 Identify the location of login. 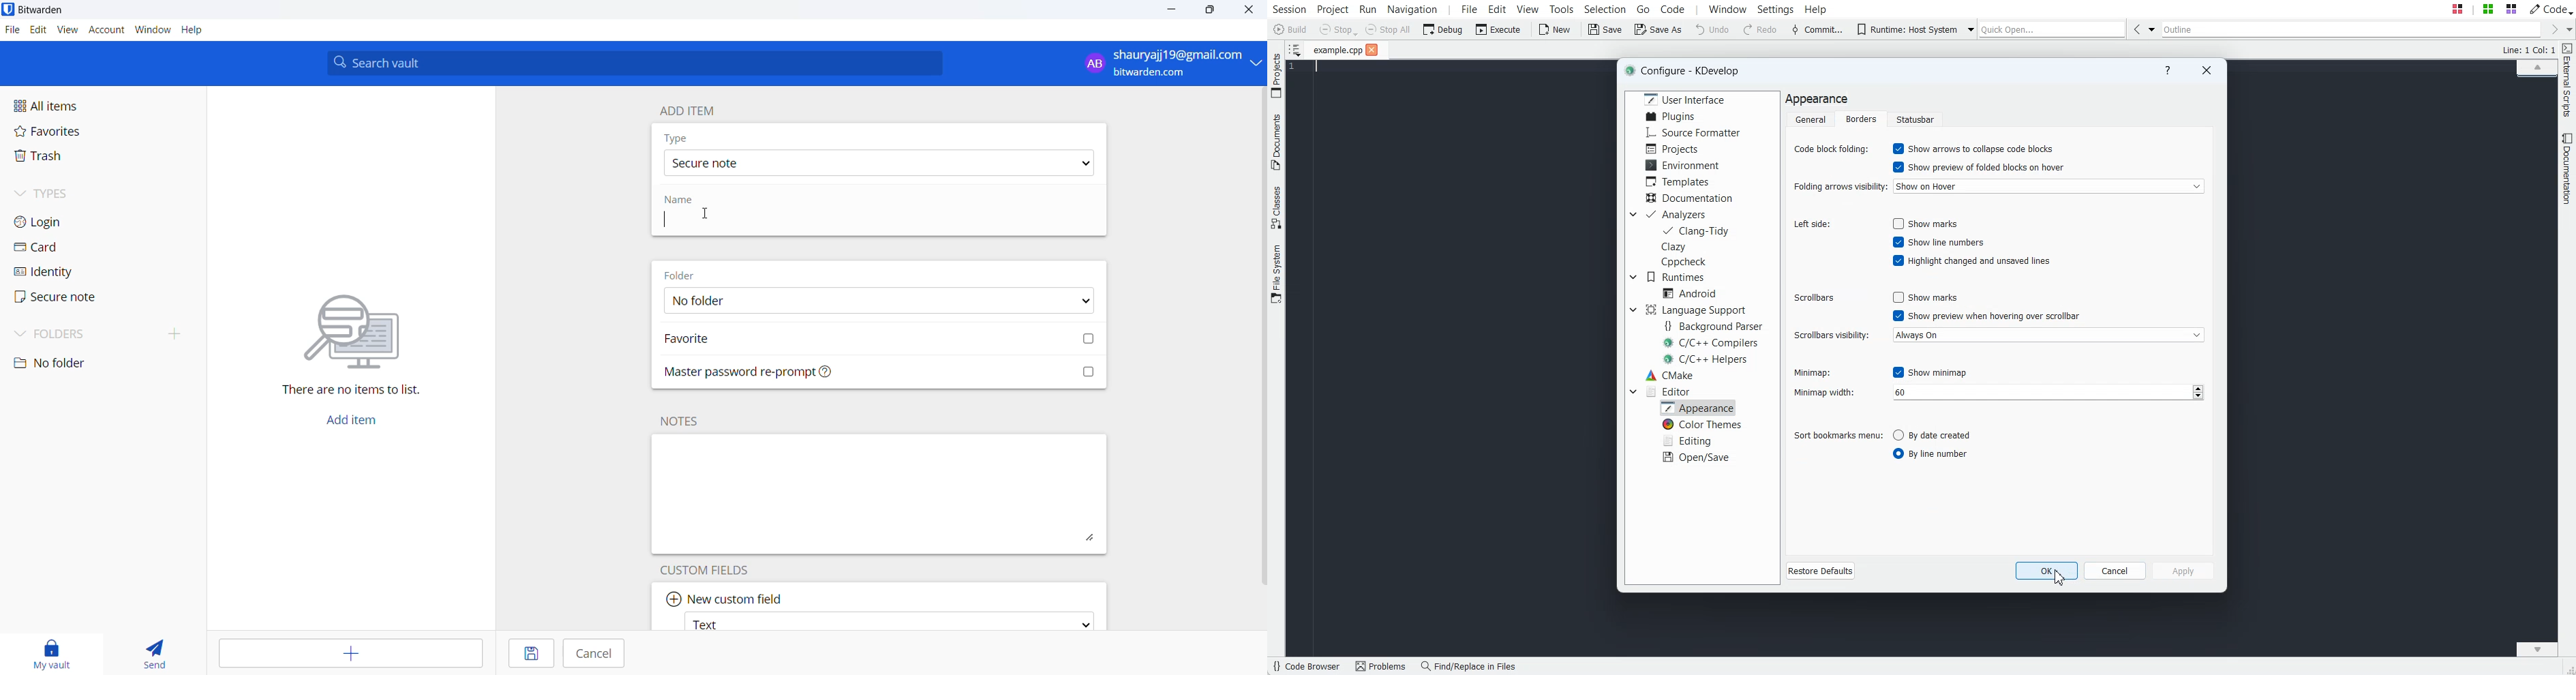
(67, 220).